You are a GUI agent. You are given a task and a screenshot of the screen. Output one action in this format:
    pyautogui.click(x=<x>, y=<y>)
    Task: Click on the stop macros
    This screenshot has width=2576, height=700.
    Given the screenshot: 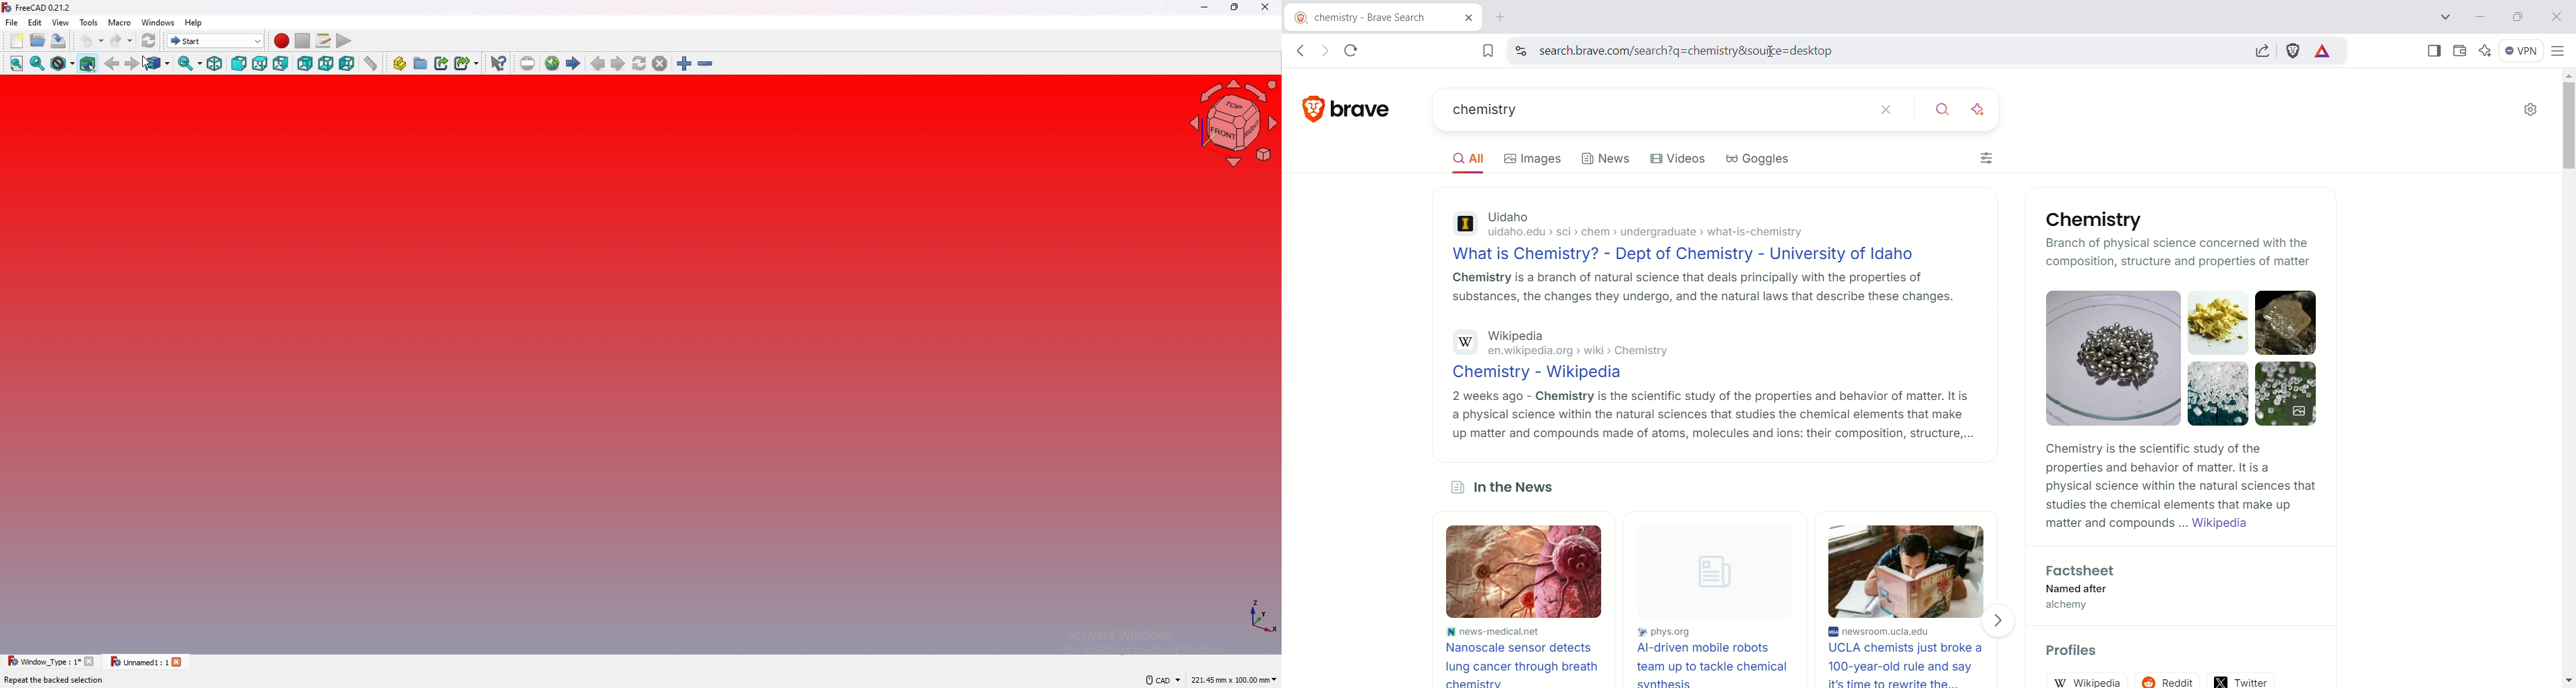 What is the action you would take?
    pyautogui.click(x=303, y=41)
    